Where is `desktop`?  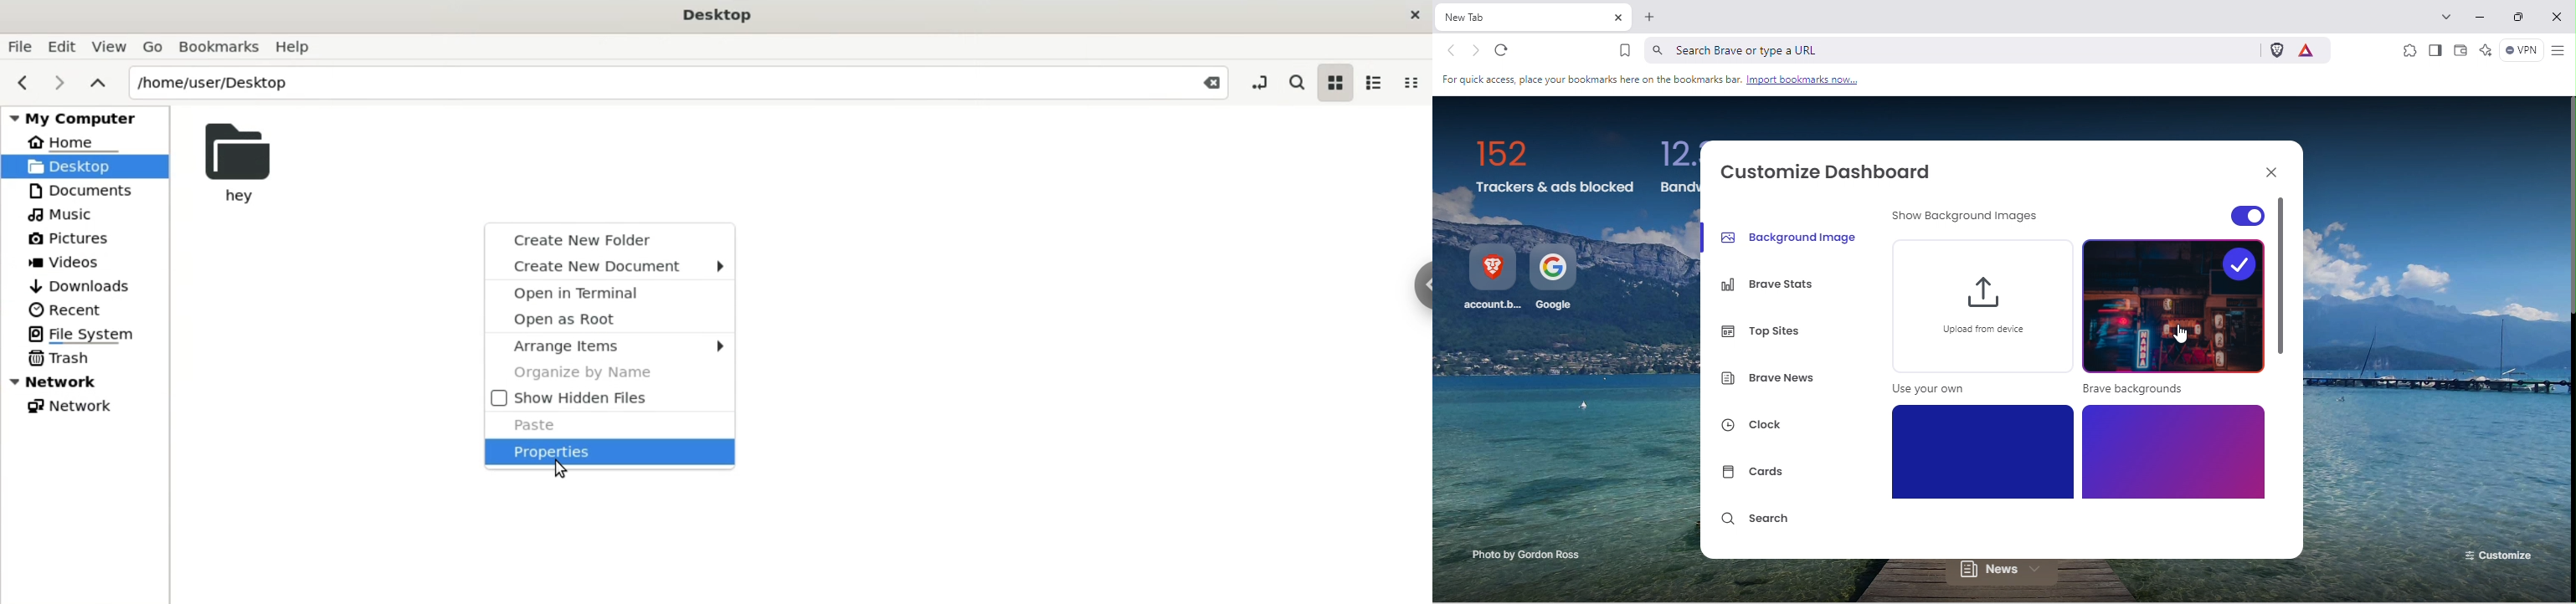 desktop is located at coordinates (85, 167).